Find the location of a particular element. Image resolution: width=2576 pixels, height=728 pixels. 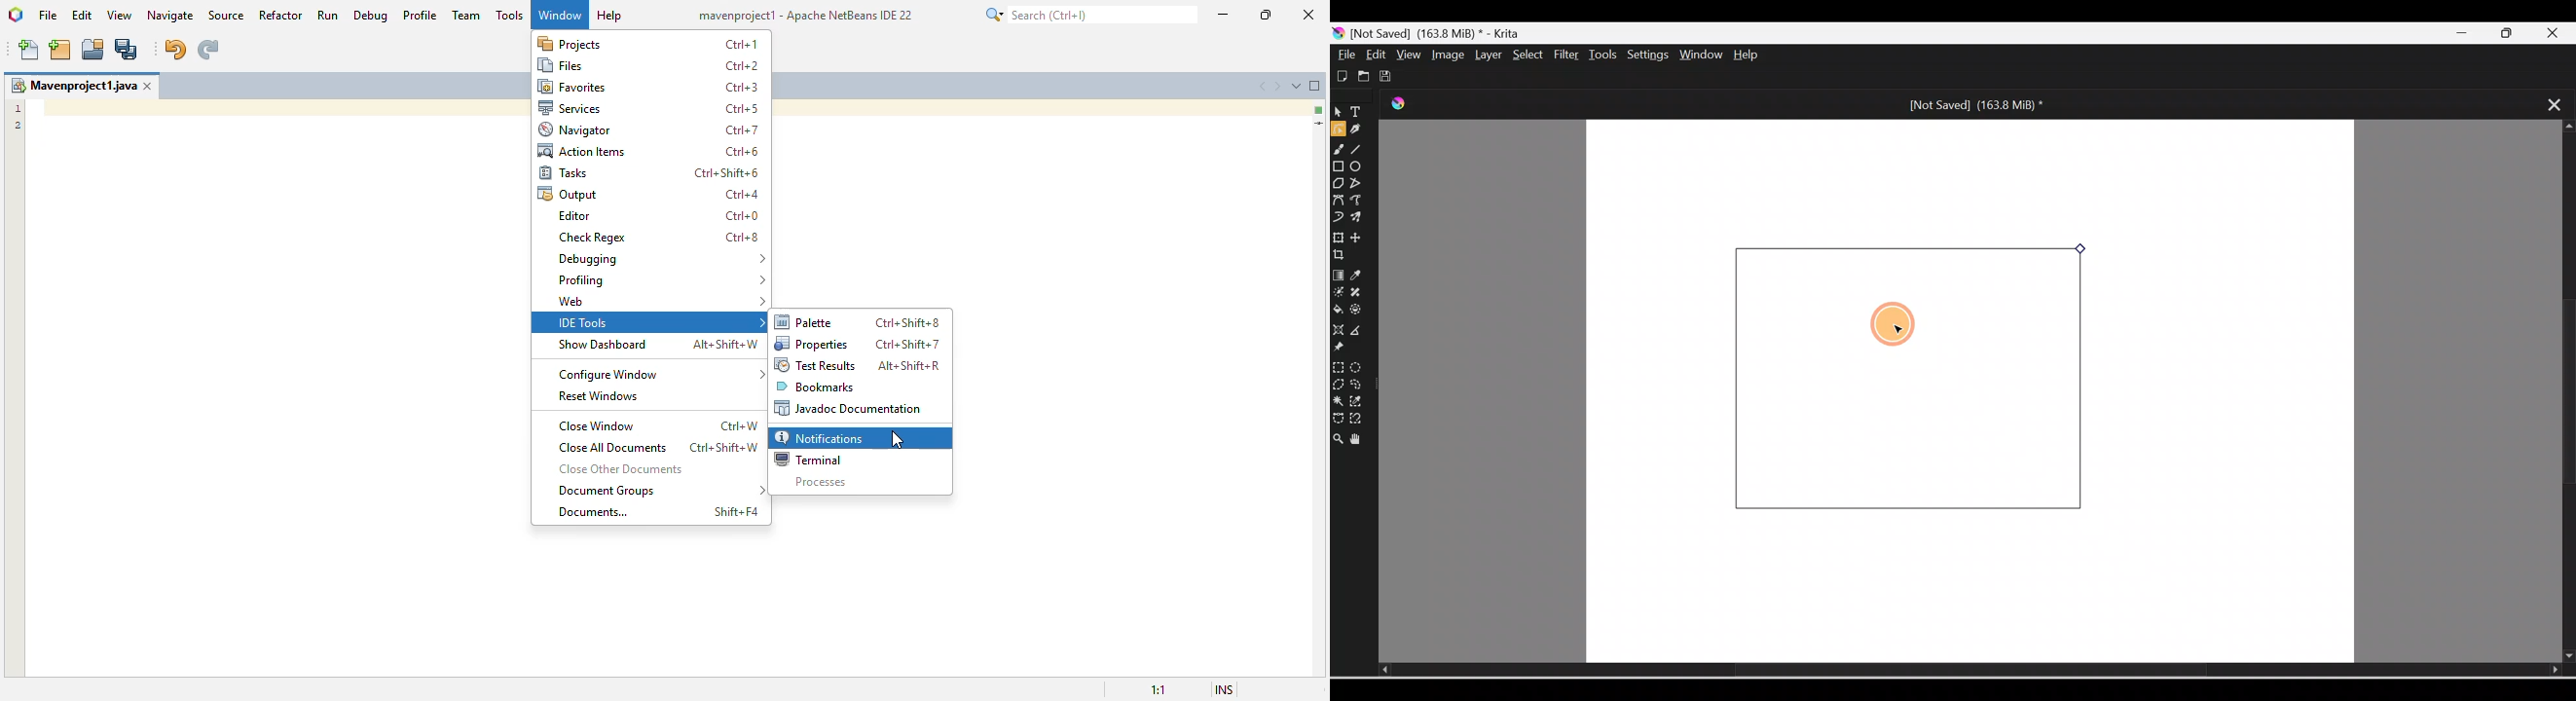

current line is located at coordinates (1318, 124).